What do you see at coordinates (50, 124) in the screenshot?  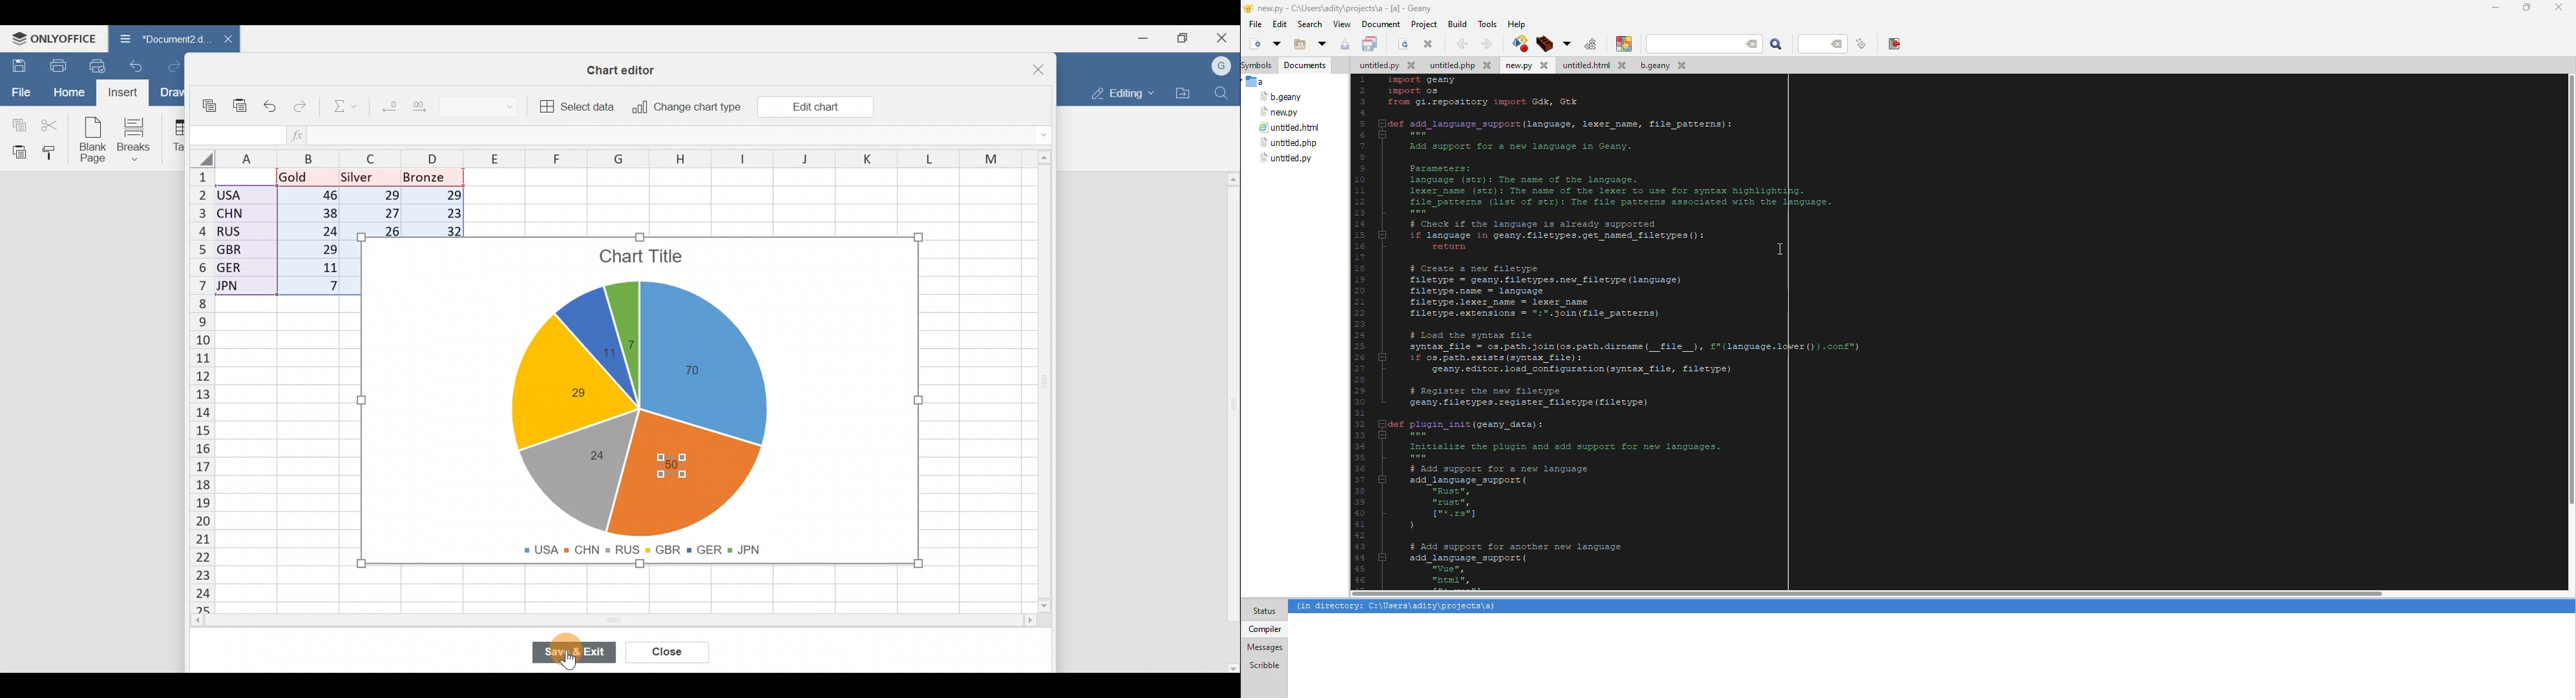 I see `Cut` at bounding box center [50, 124].